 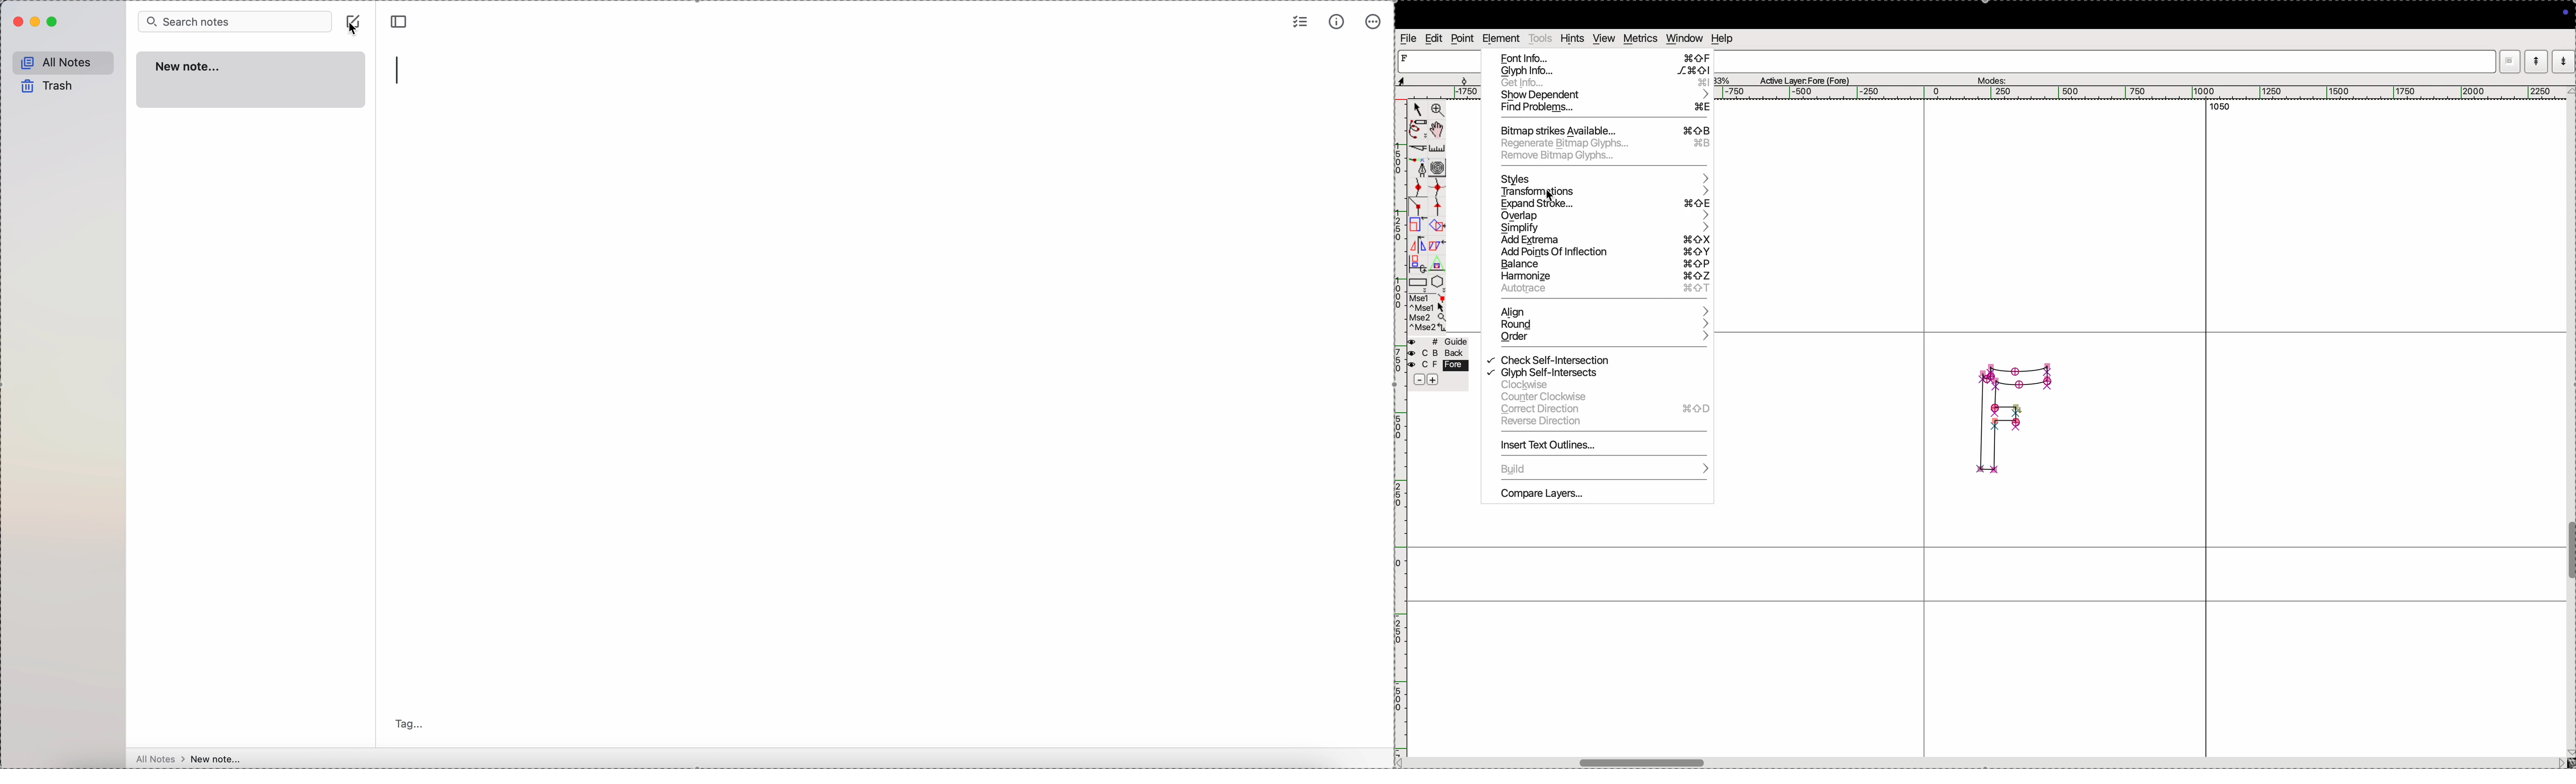 What do you see at coordinates (1440, 342) in the screenshot?
I see `guide` at bounding box center [1440, 342].